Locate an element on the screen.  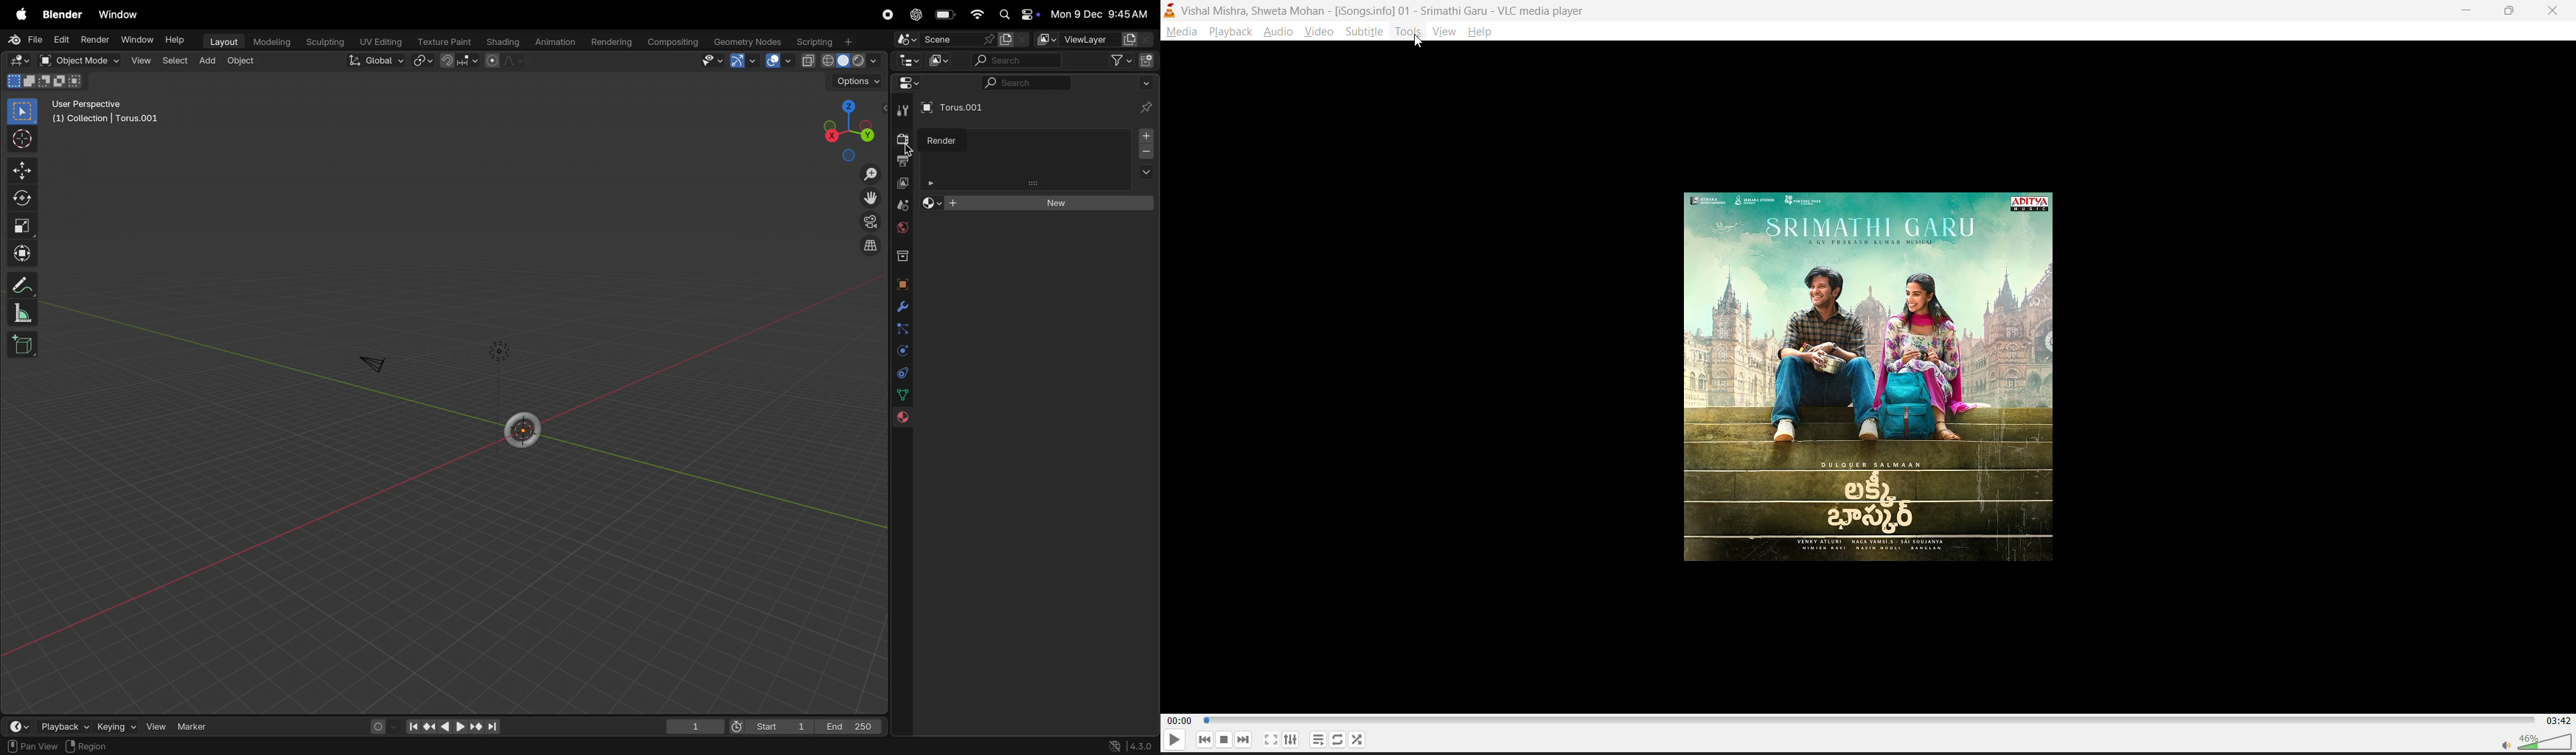
help is located at coordinates (1484, 32).